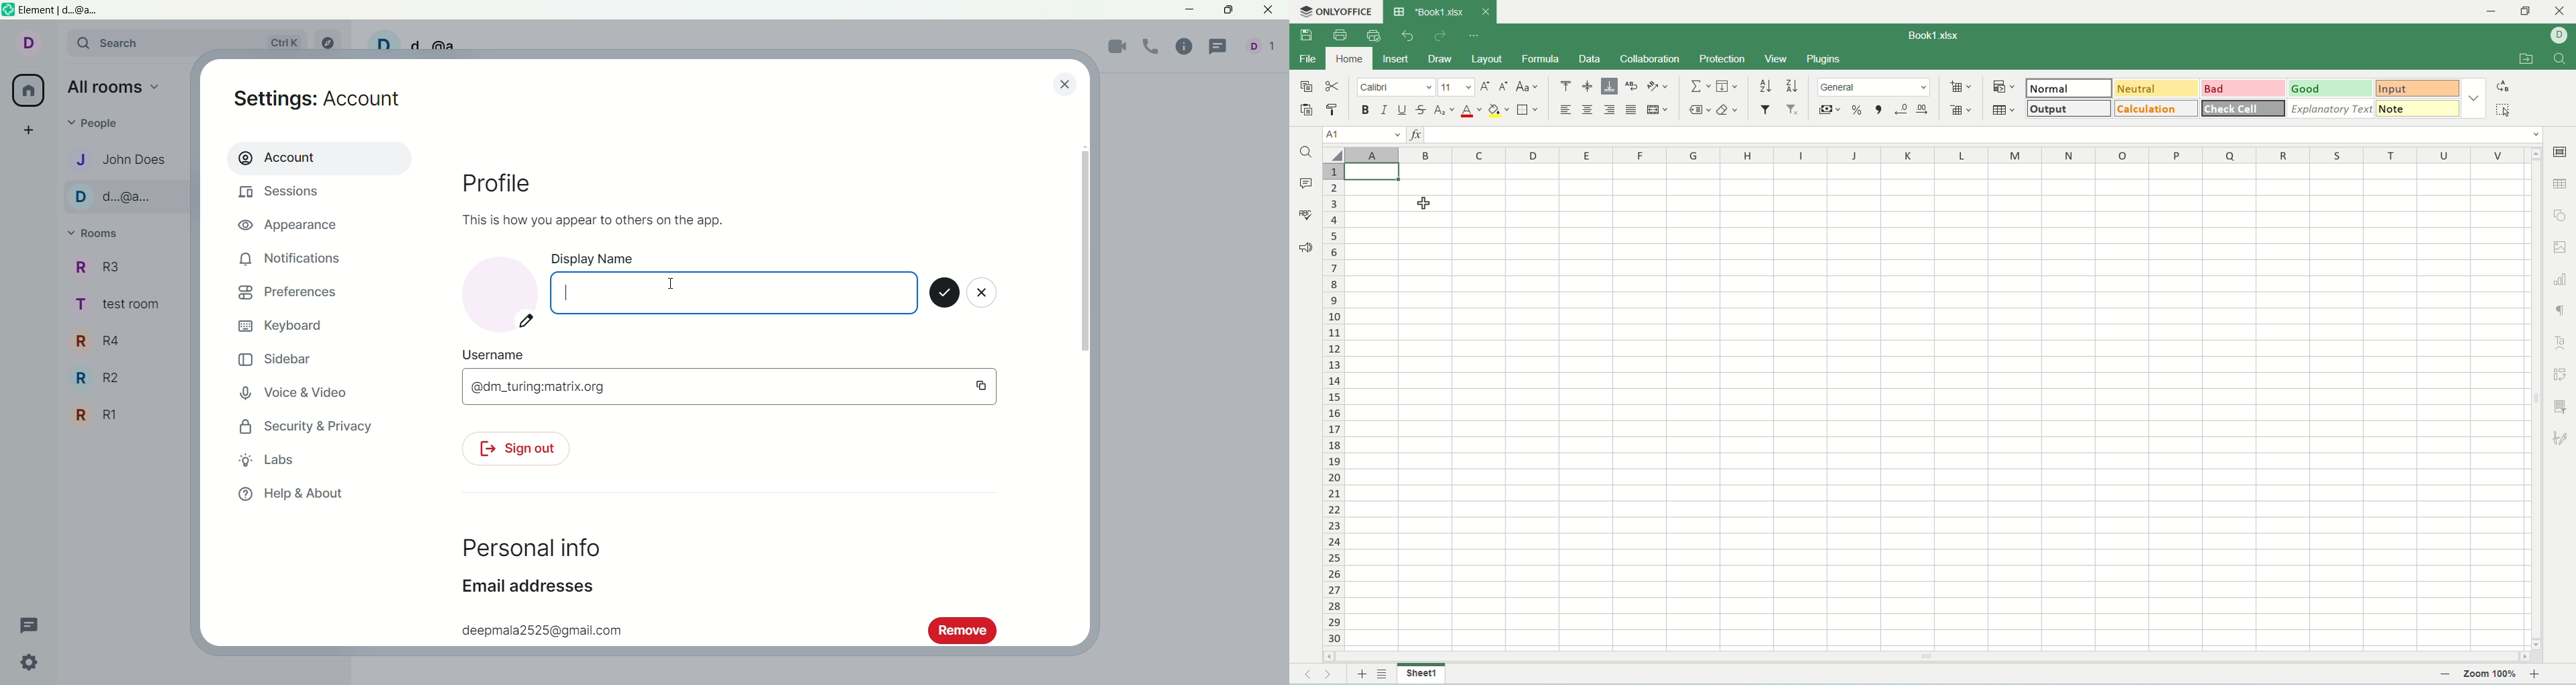 The height and width of the screenshot is (700, 2576). I want to click on explore rooms, so click(332, 42).